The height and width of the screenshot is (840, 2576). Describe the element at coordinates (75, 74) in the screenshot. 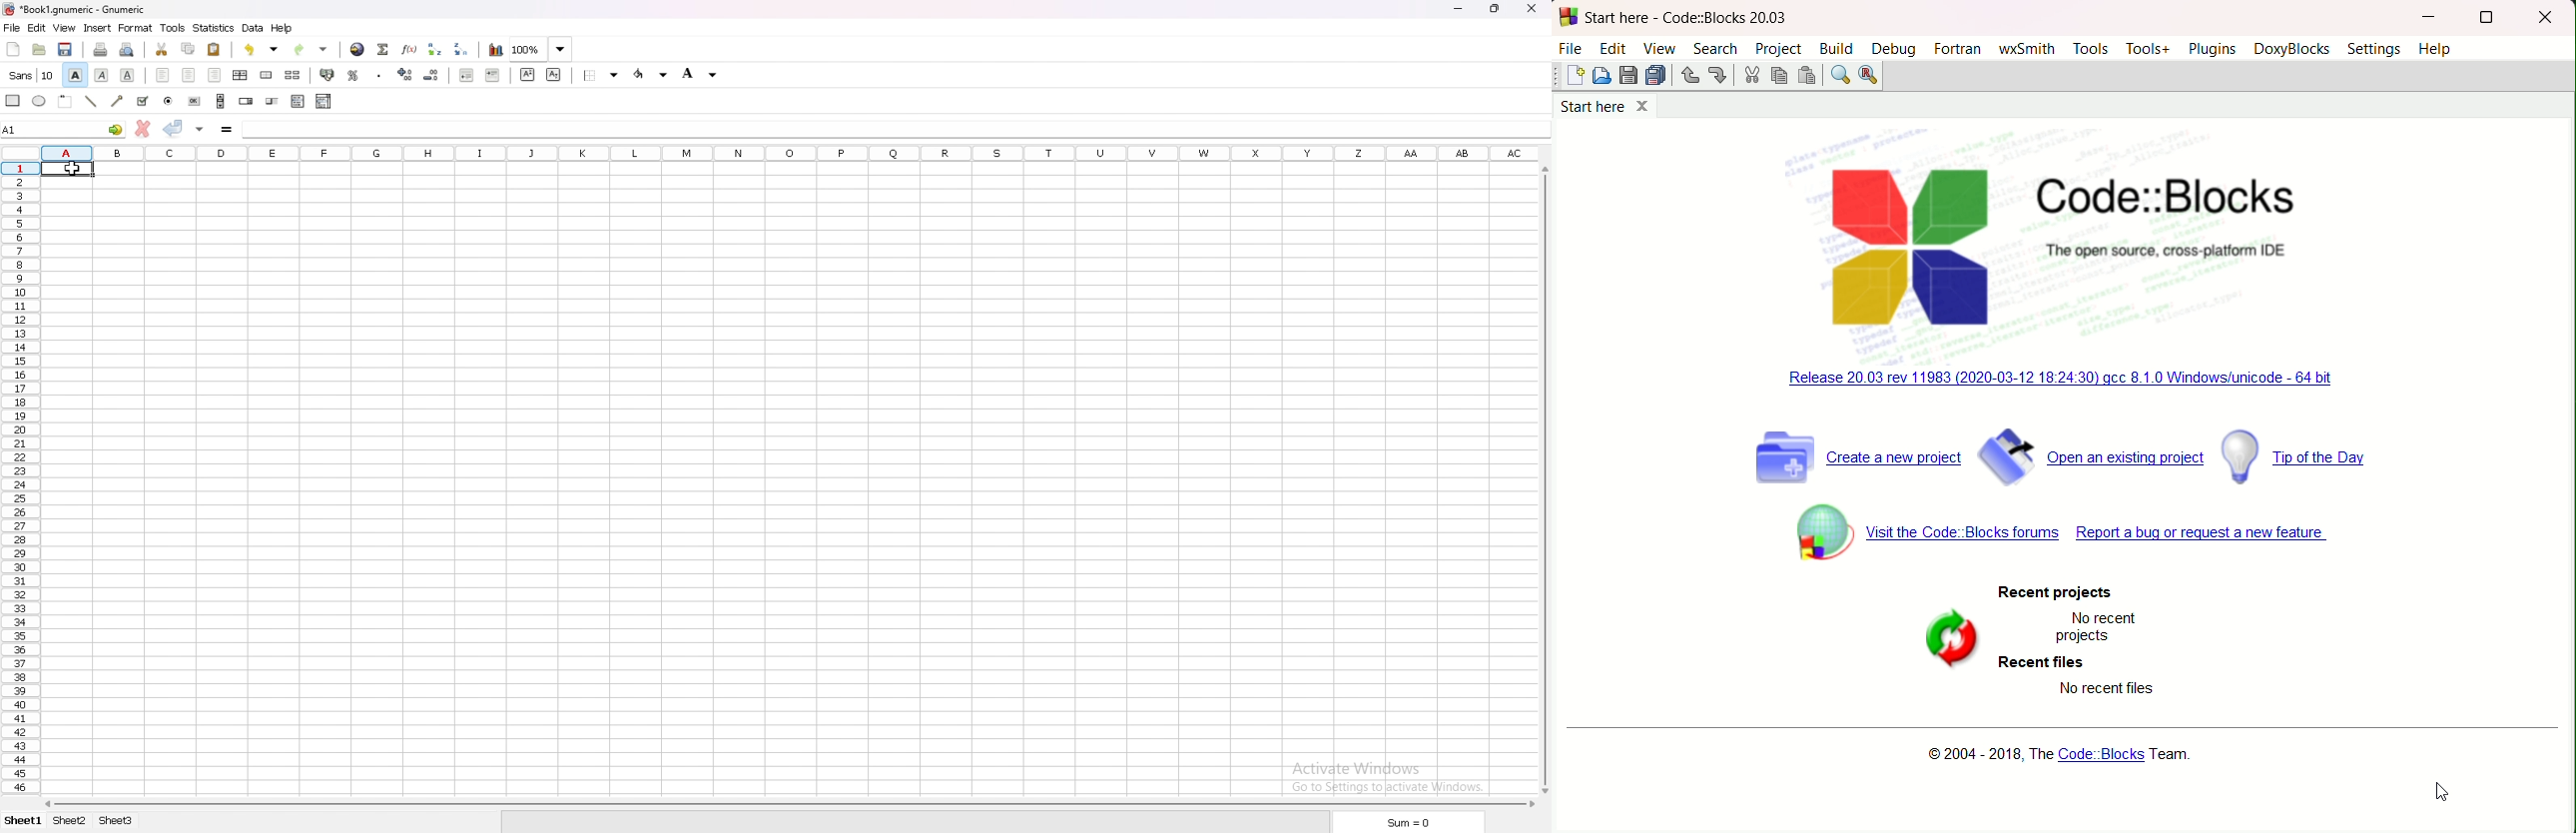

I see `bold` at that location.